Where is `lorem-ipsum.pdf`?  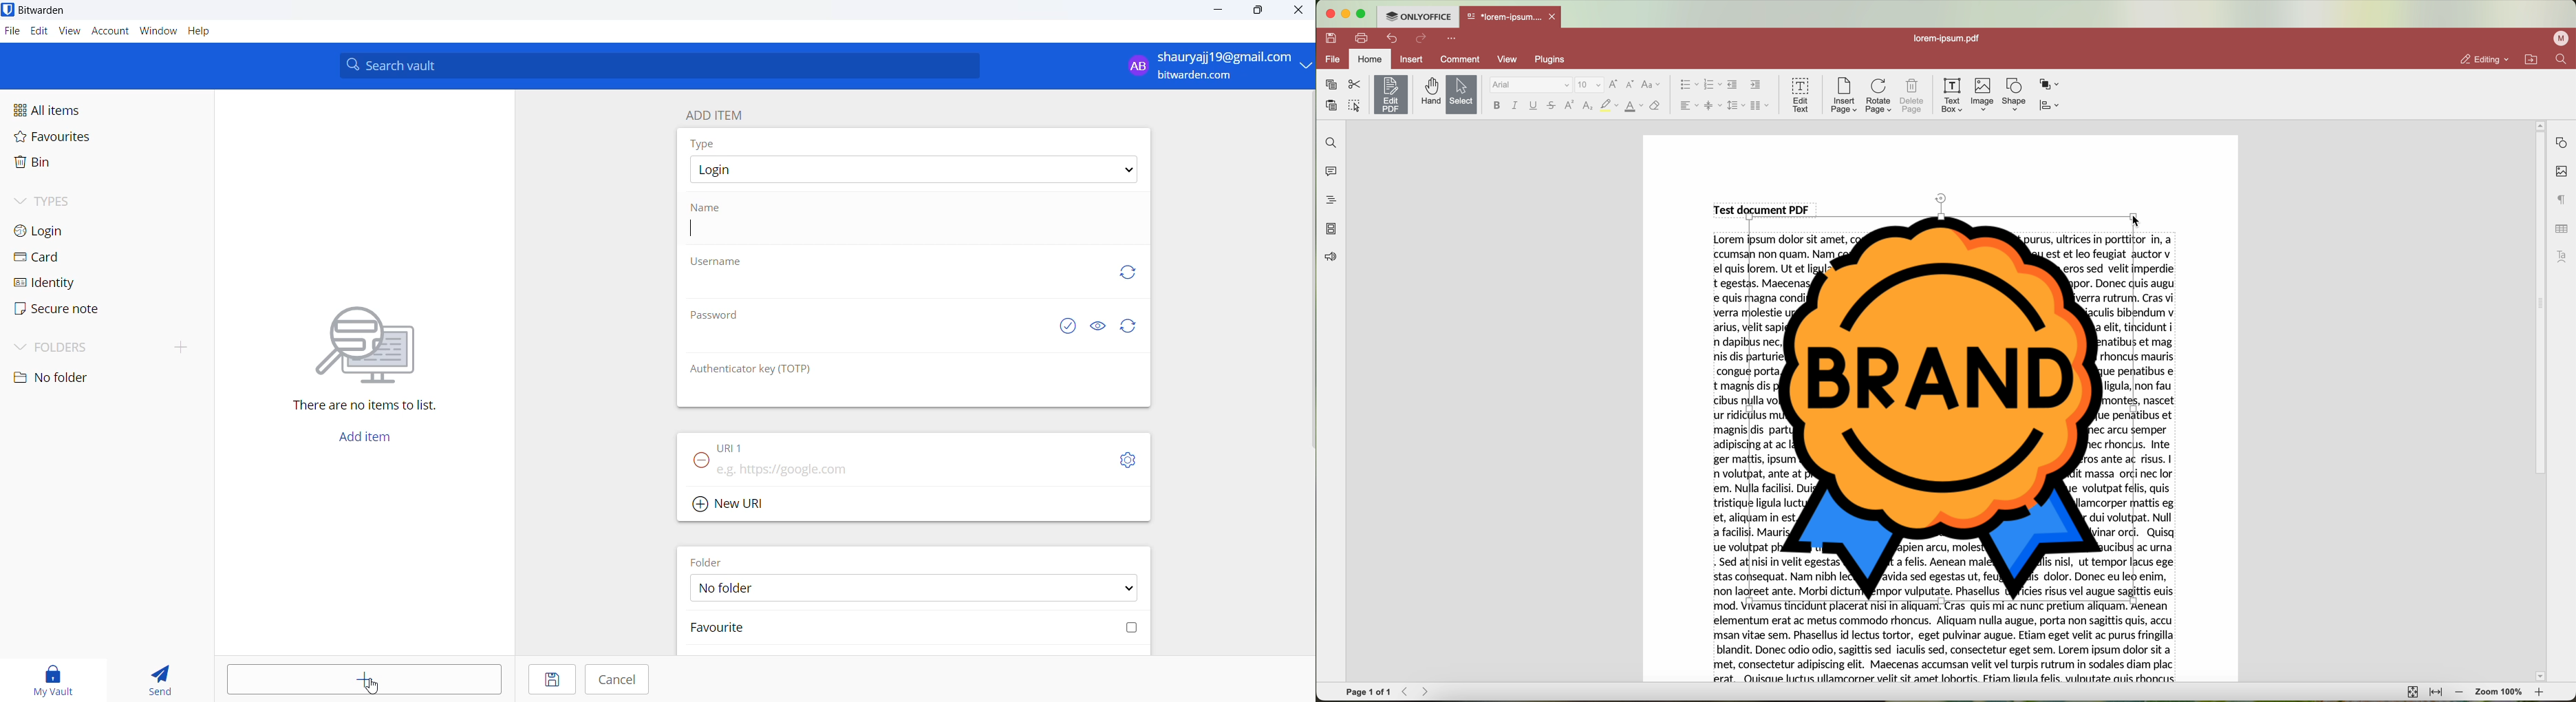
lorem-ipsum.pdf is located at coordinates (1951, 38).